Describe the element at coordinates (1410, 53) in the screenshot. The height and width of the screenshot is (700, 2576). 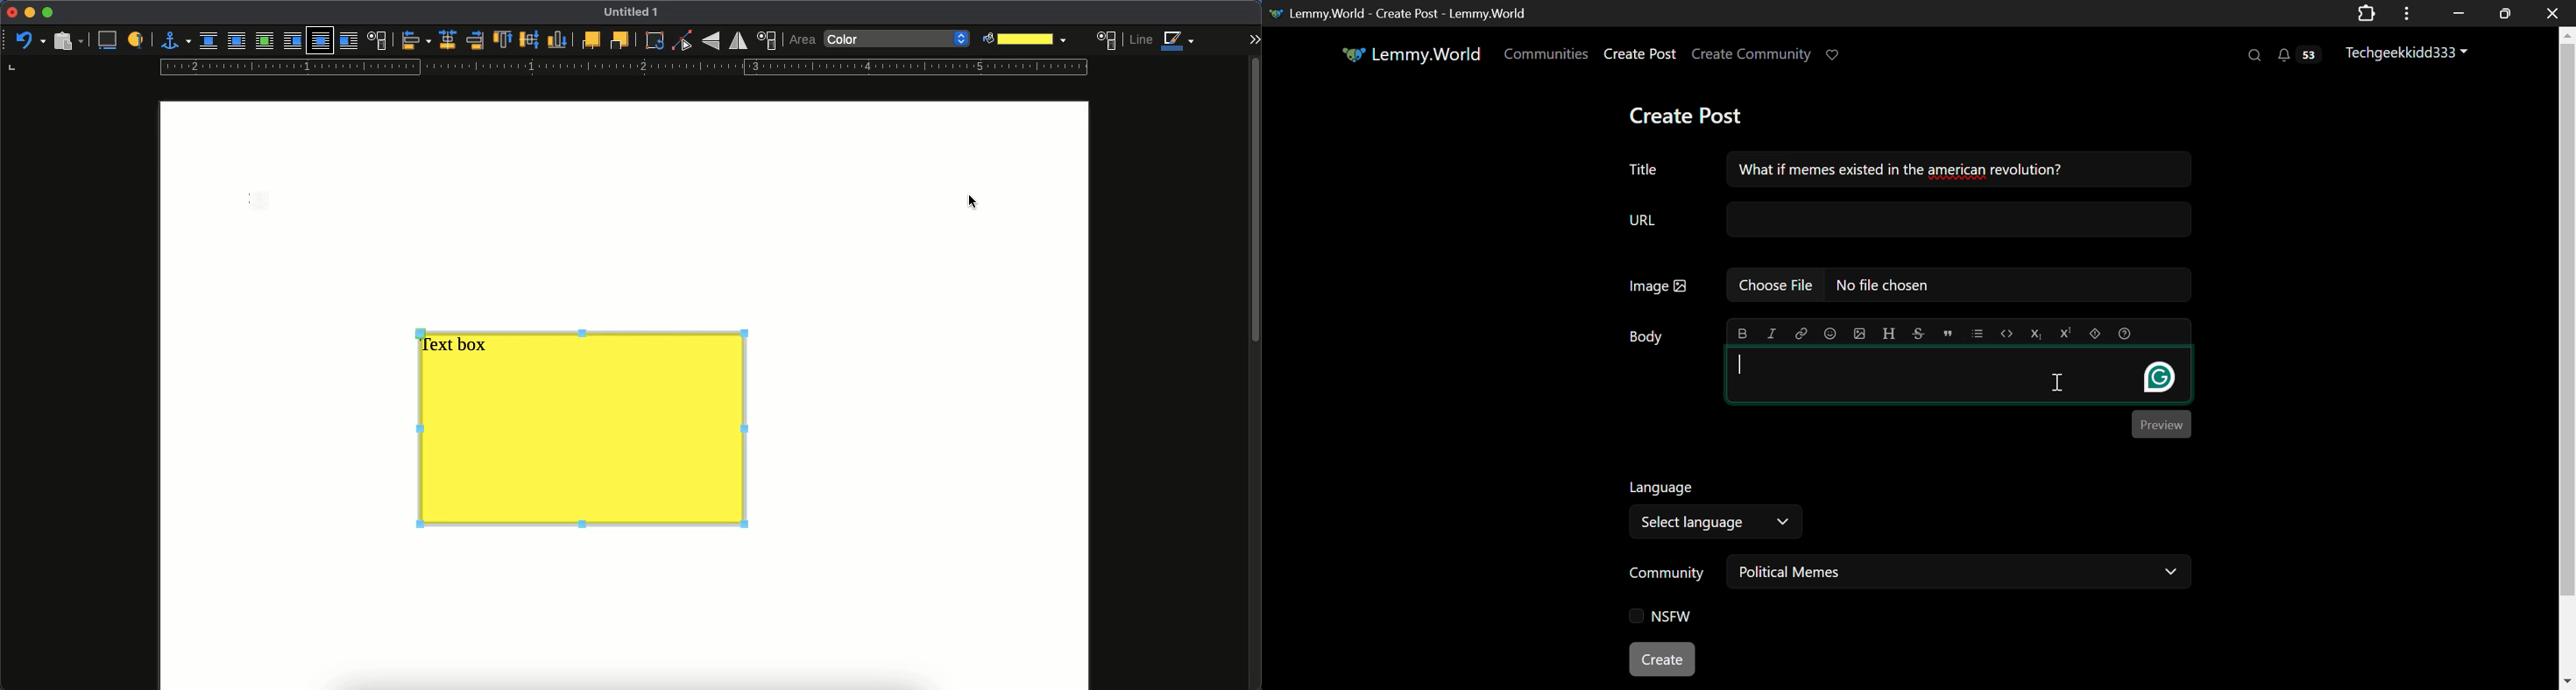
I see `Lemmy.World` at that location.